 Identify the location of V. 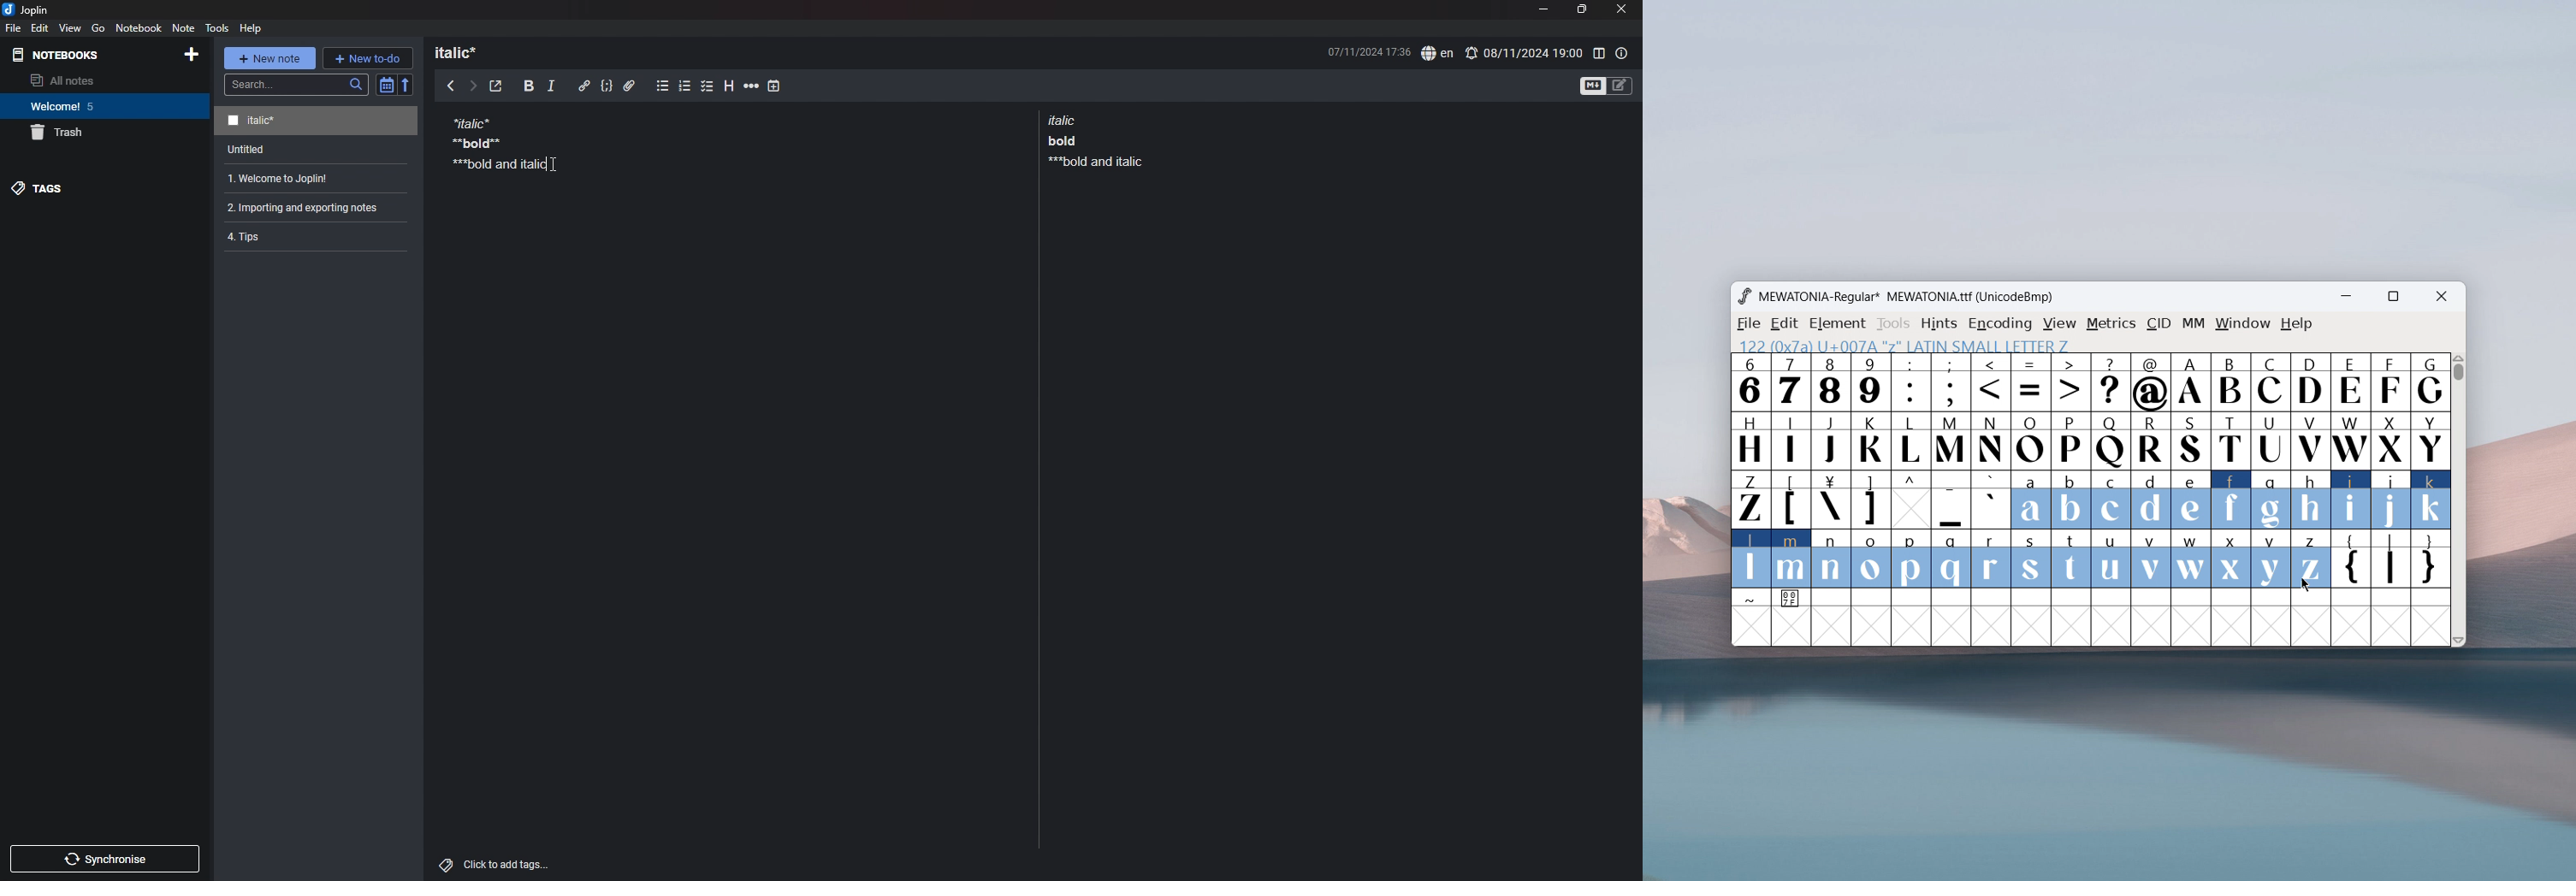
(2309, 440).